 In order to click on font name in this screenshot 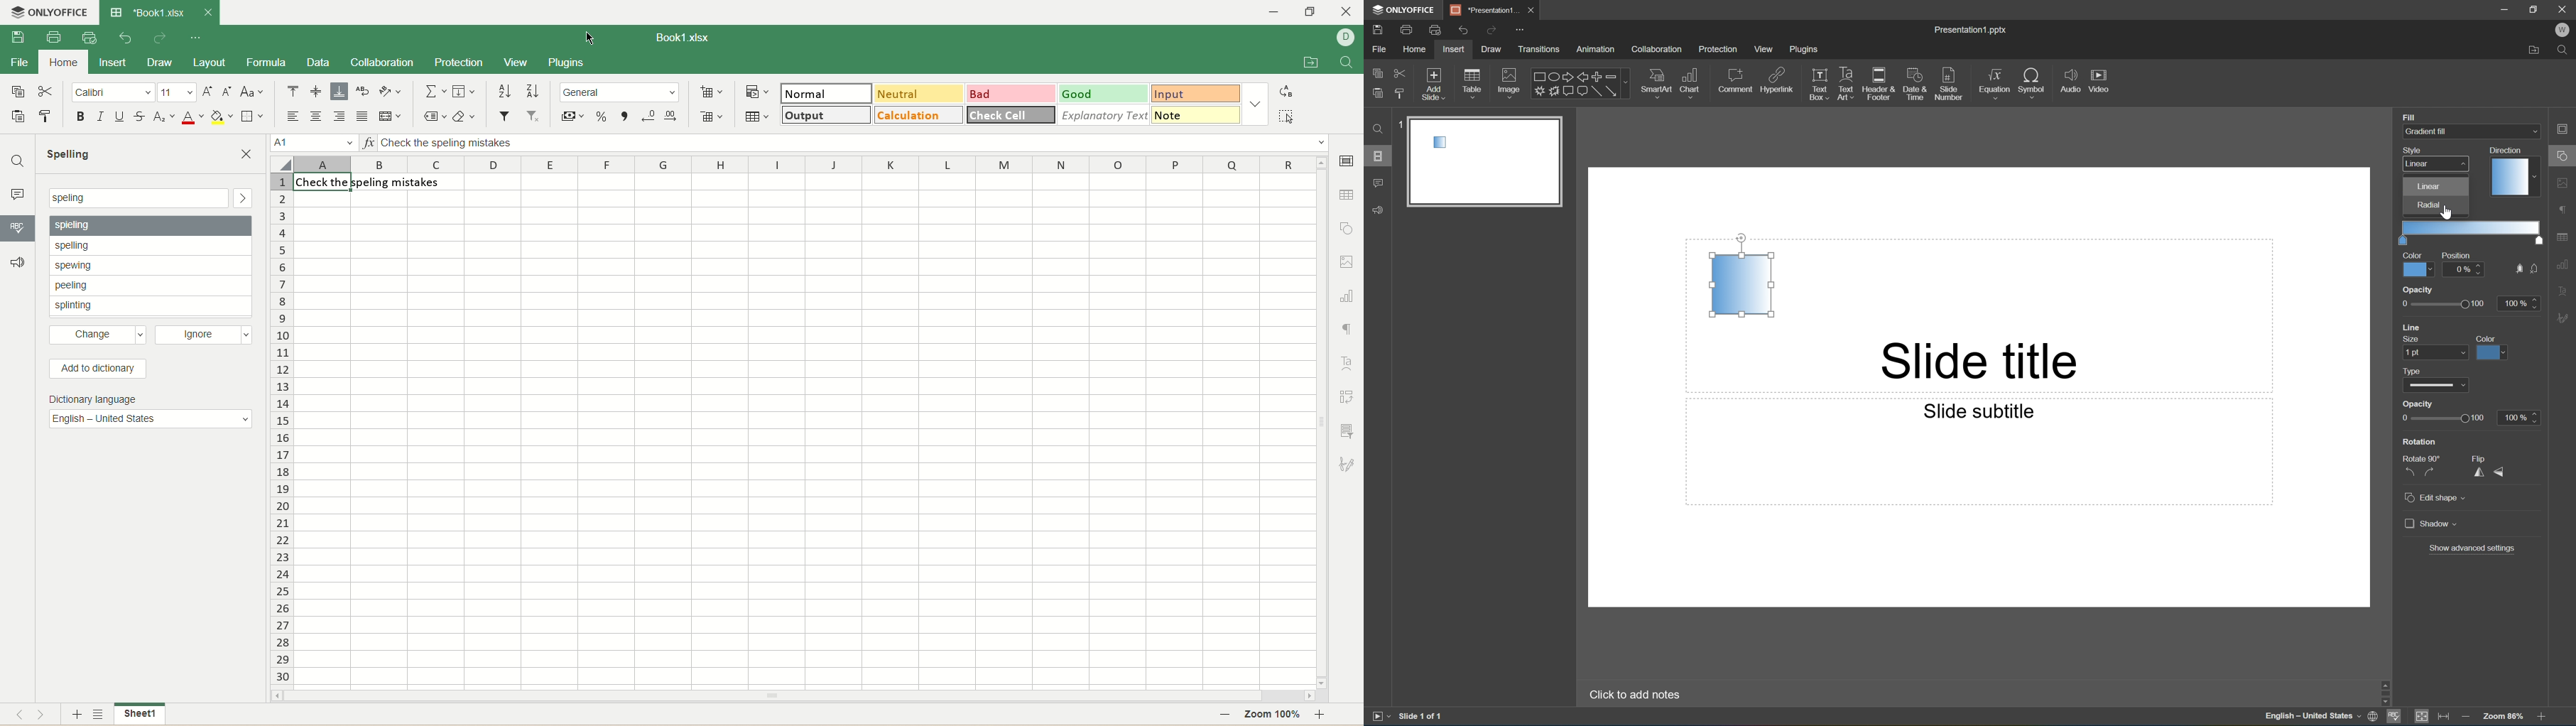, I will do `click(115, 92)`.